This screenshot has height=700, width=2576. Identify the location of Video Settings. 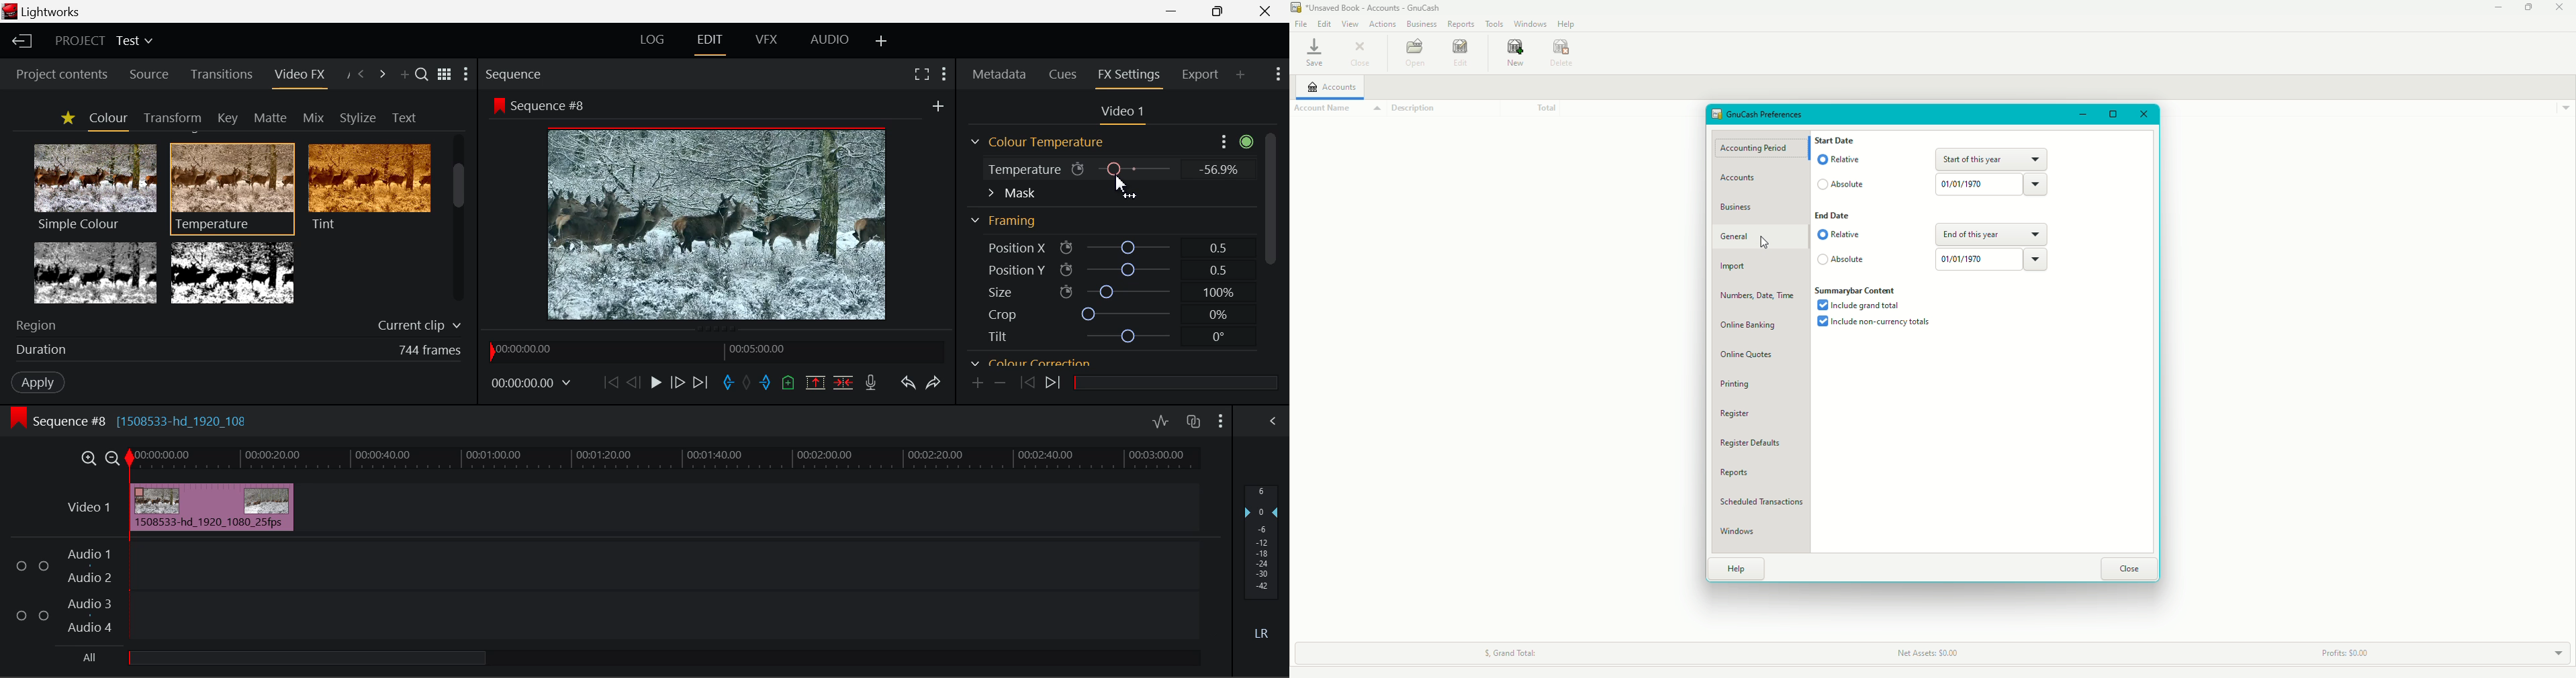
(1127, 114).